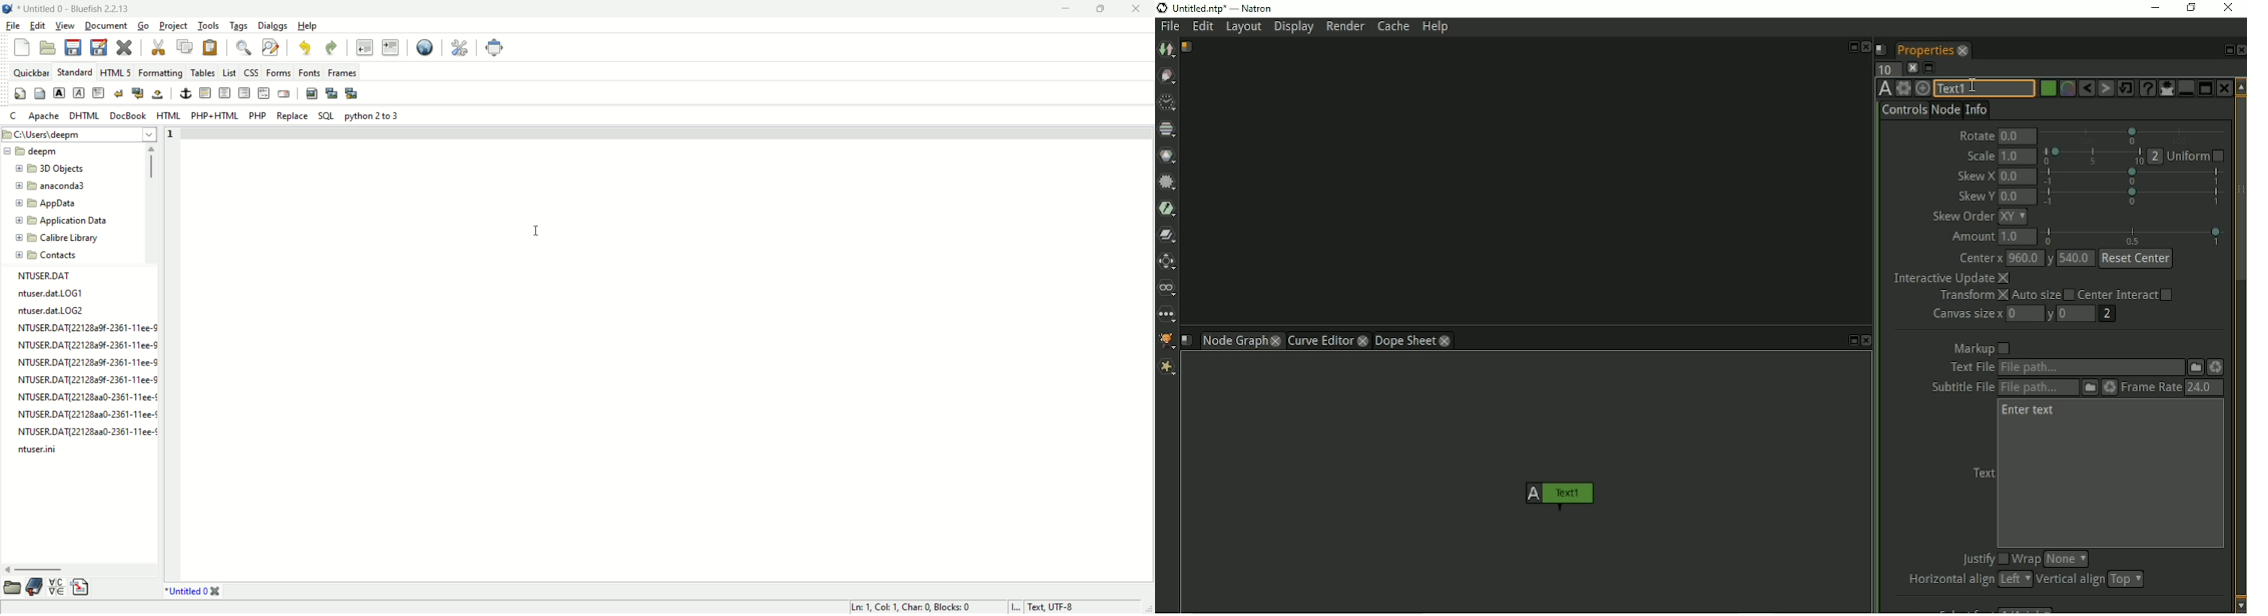 This screenshot has width=2268, height=616. I want to click on formatting, so click(160, 75).